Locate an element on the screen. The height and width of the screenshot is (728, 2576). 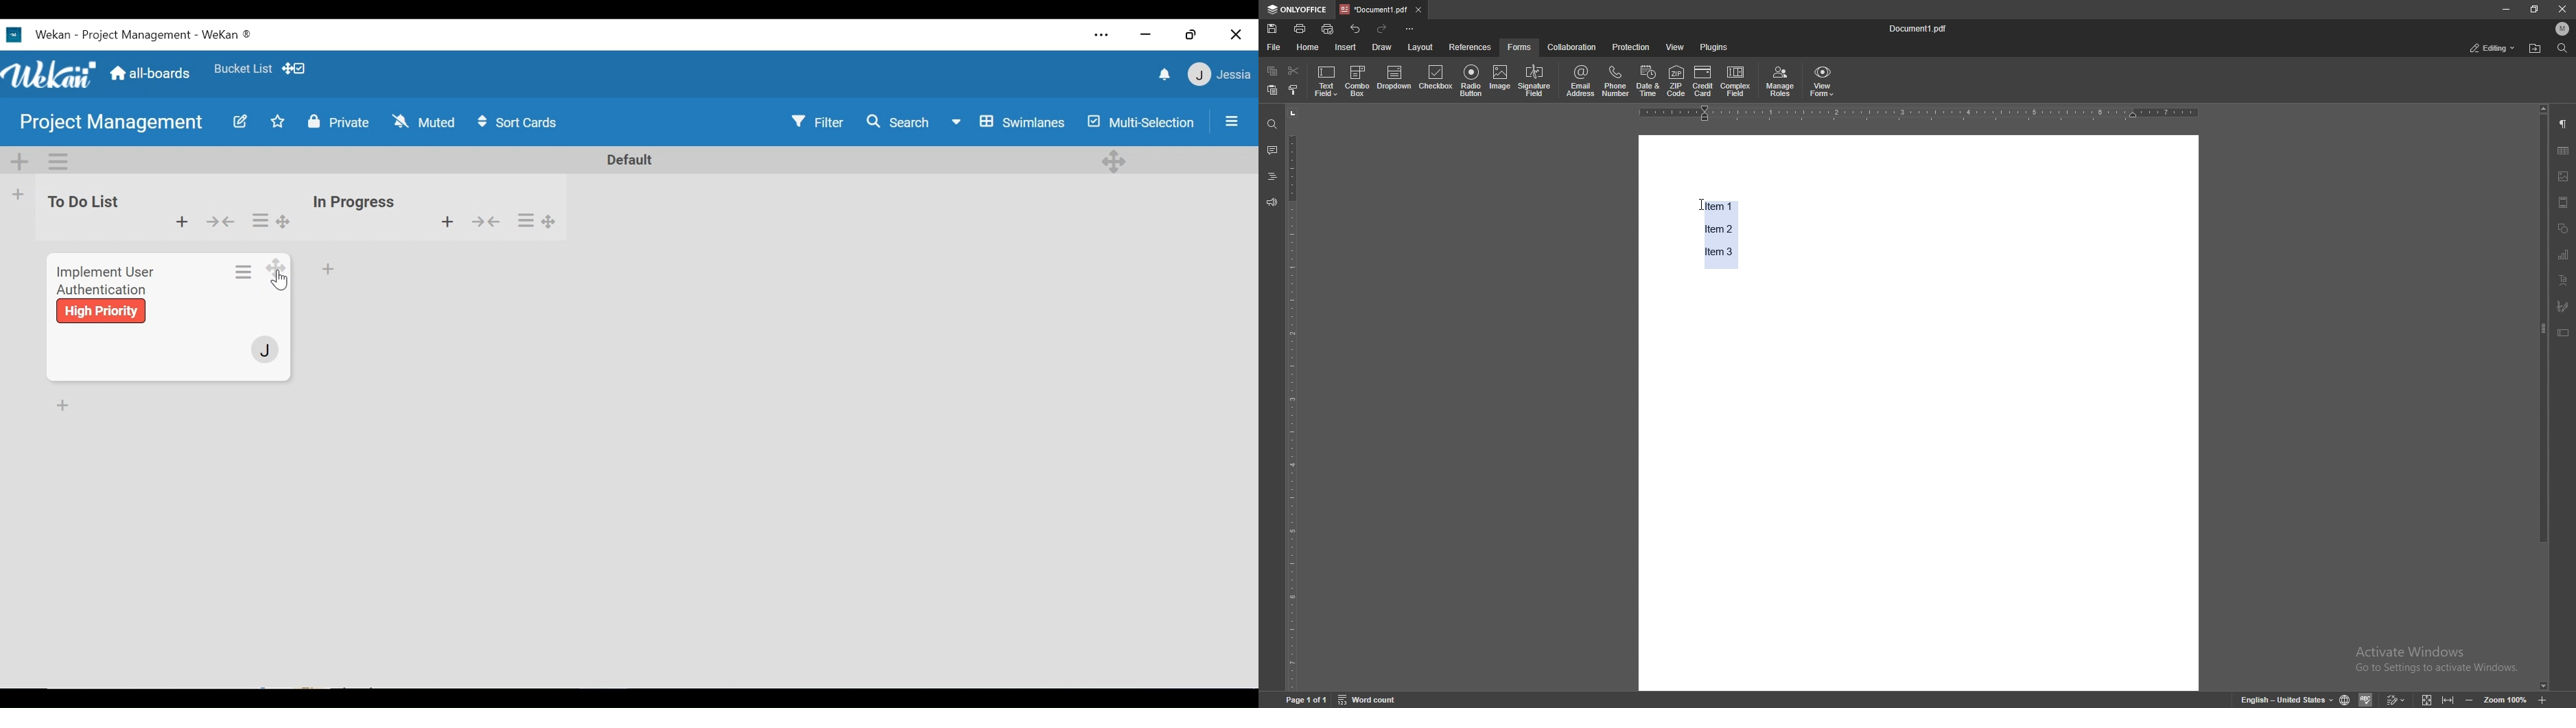
Favorites is located at coordinates (242, 69).